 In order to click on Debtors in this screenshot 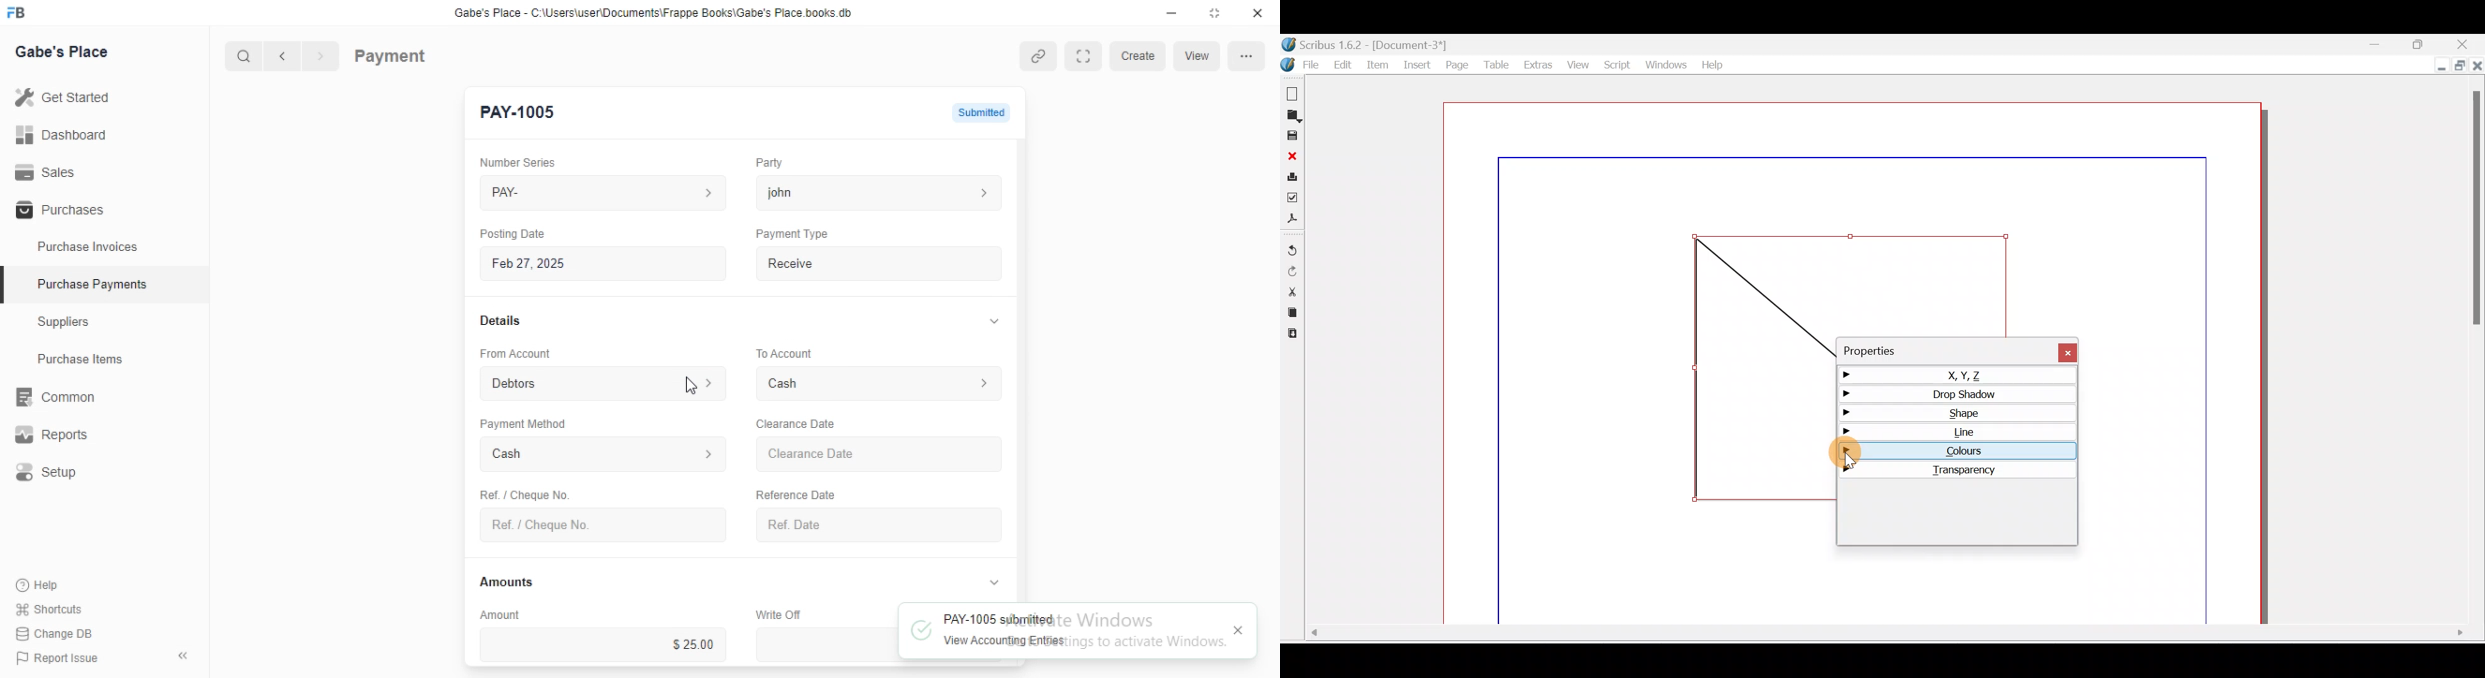, I will do `click(605, 382)`.